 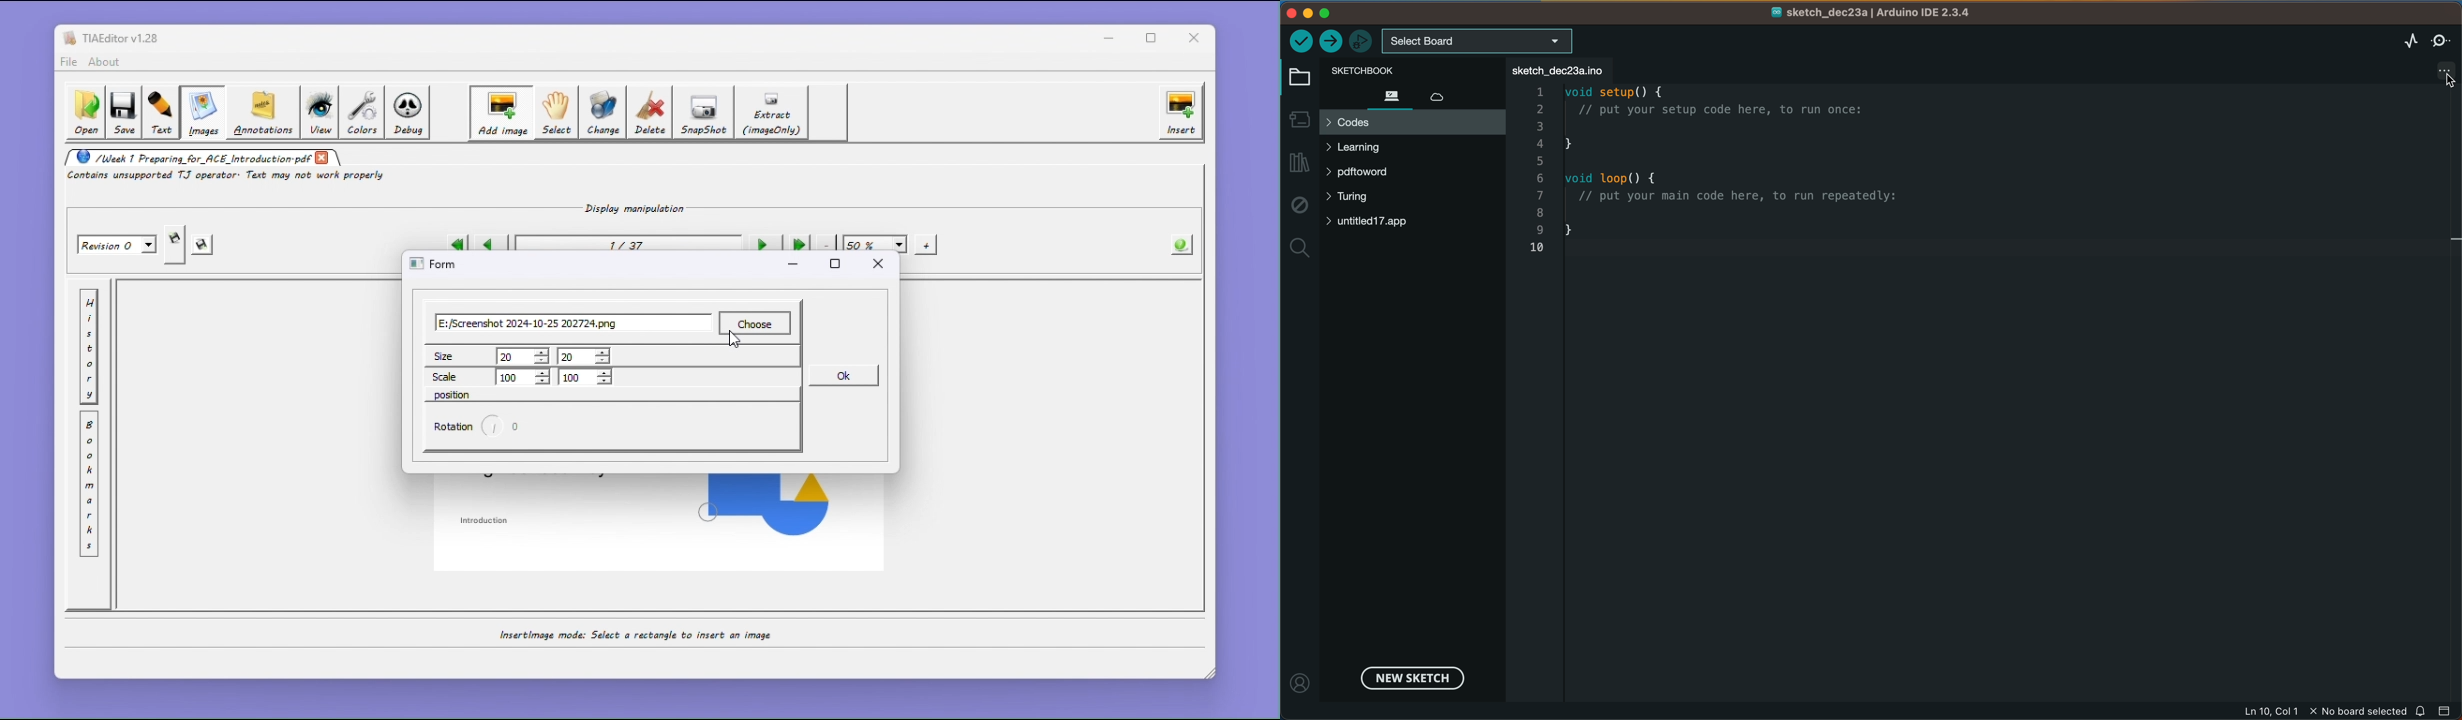 What do you see at coordinates (516, 427) in the screenshot?
I see `0` at bounding box center [516, 427].